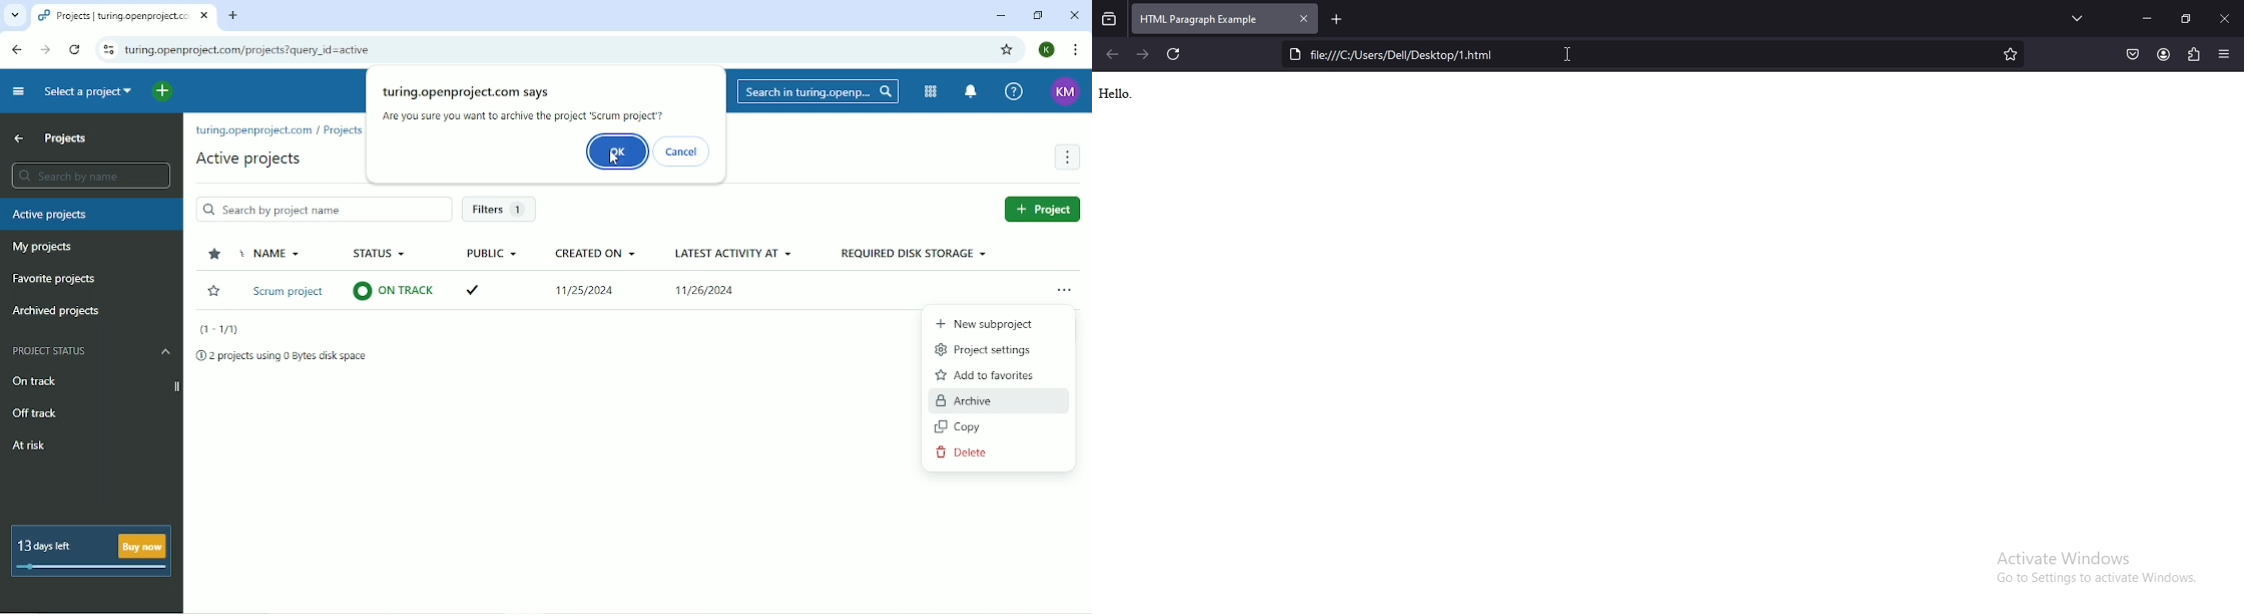 This screenshot has height=616, width=2268. I want to click on Off track, so click(35, 411).